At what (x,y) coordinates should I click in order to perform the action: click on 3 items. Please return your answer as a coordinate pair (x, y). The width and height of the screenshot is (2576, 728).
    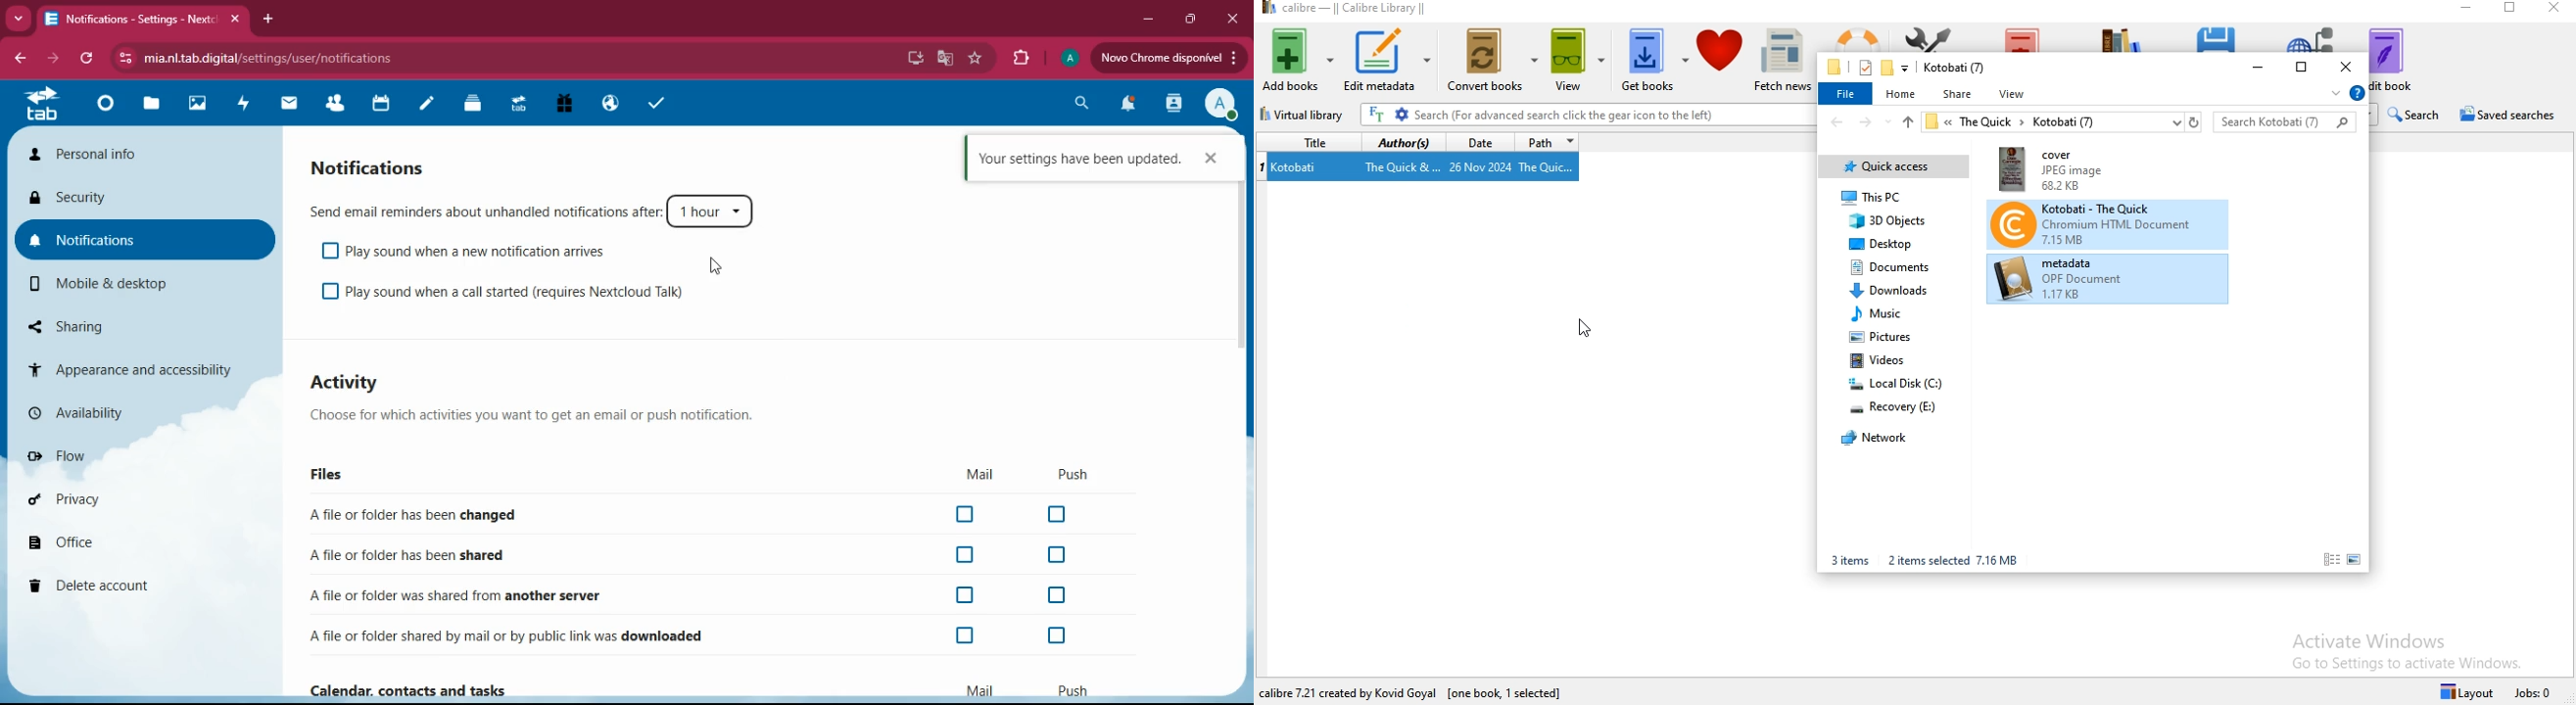
    Looking at the image, I should click on (1850, 561).